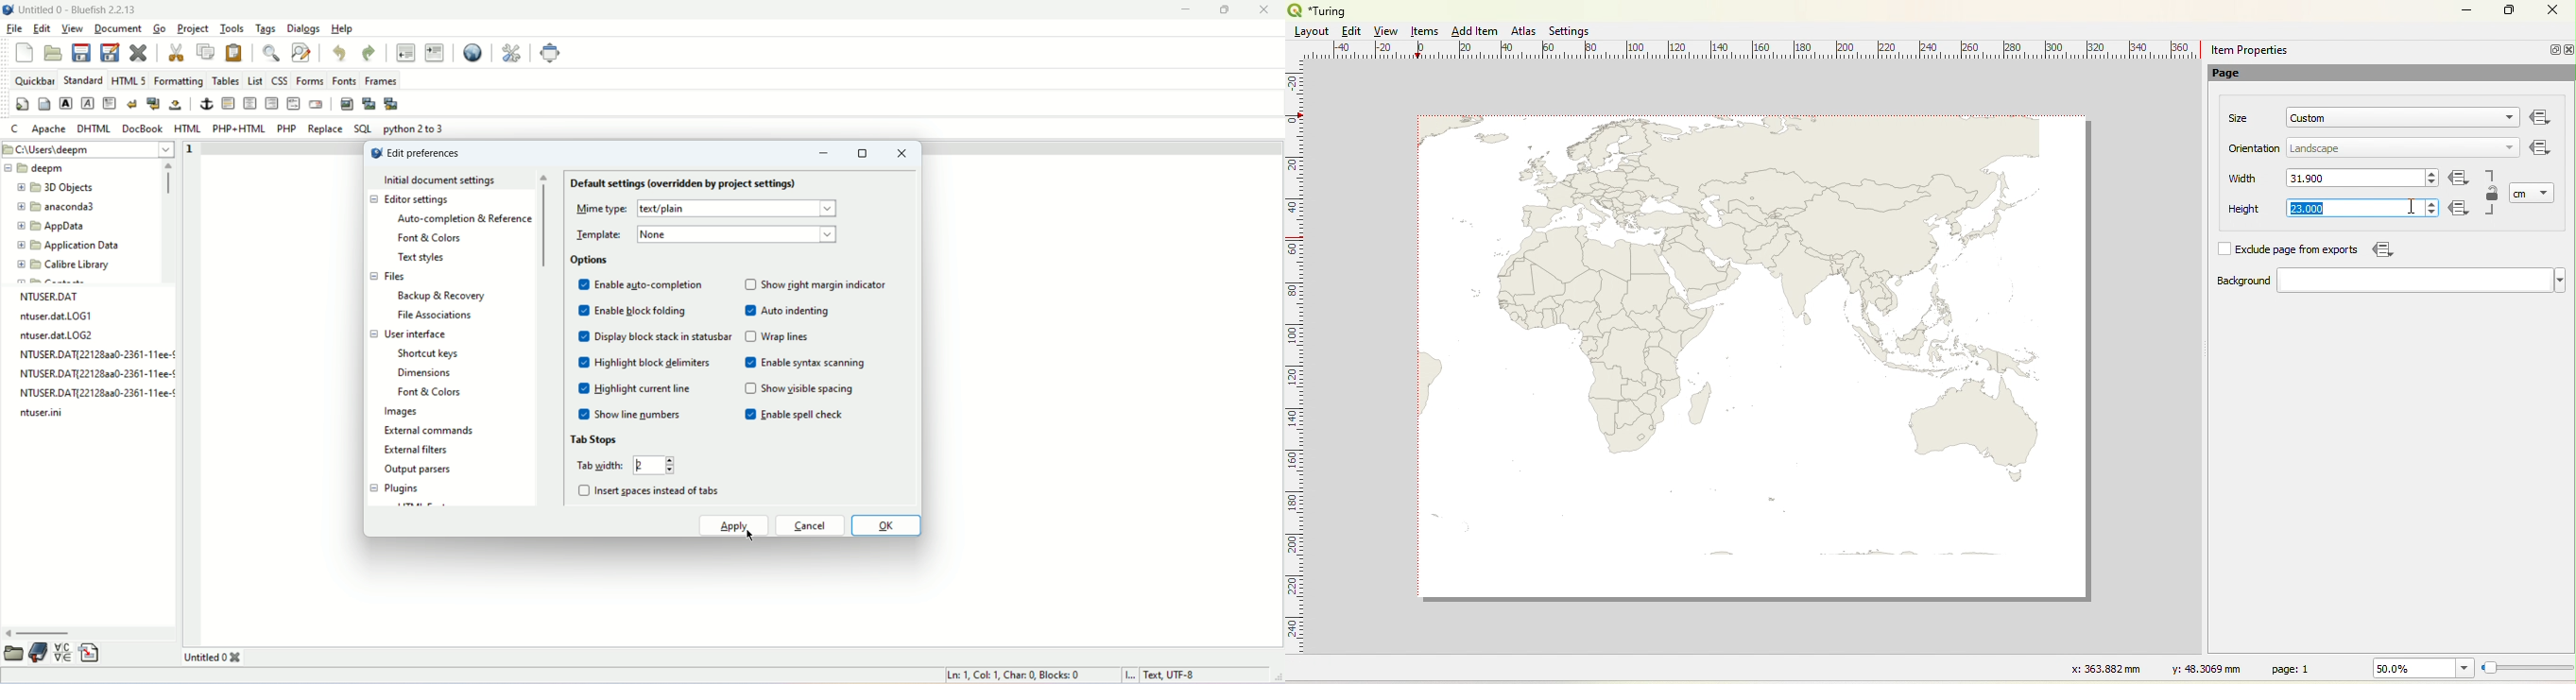 Image resolution: width=2576 pixels, height=700 pixels. Describe the element at coordinates (293, 102) in the screenshot. I see `HTML comment` at that location.